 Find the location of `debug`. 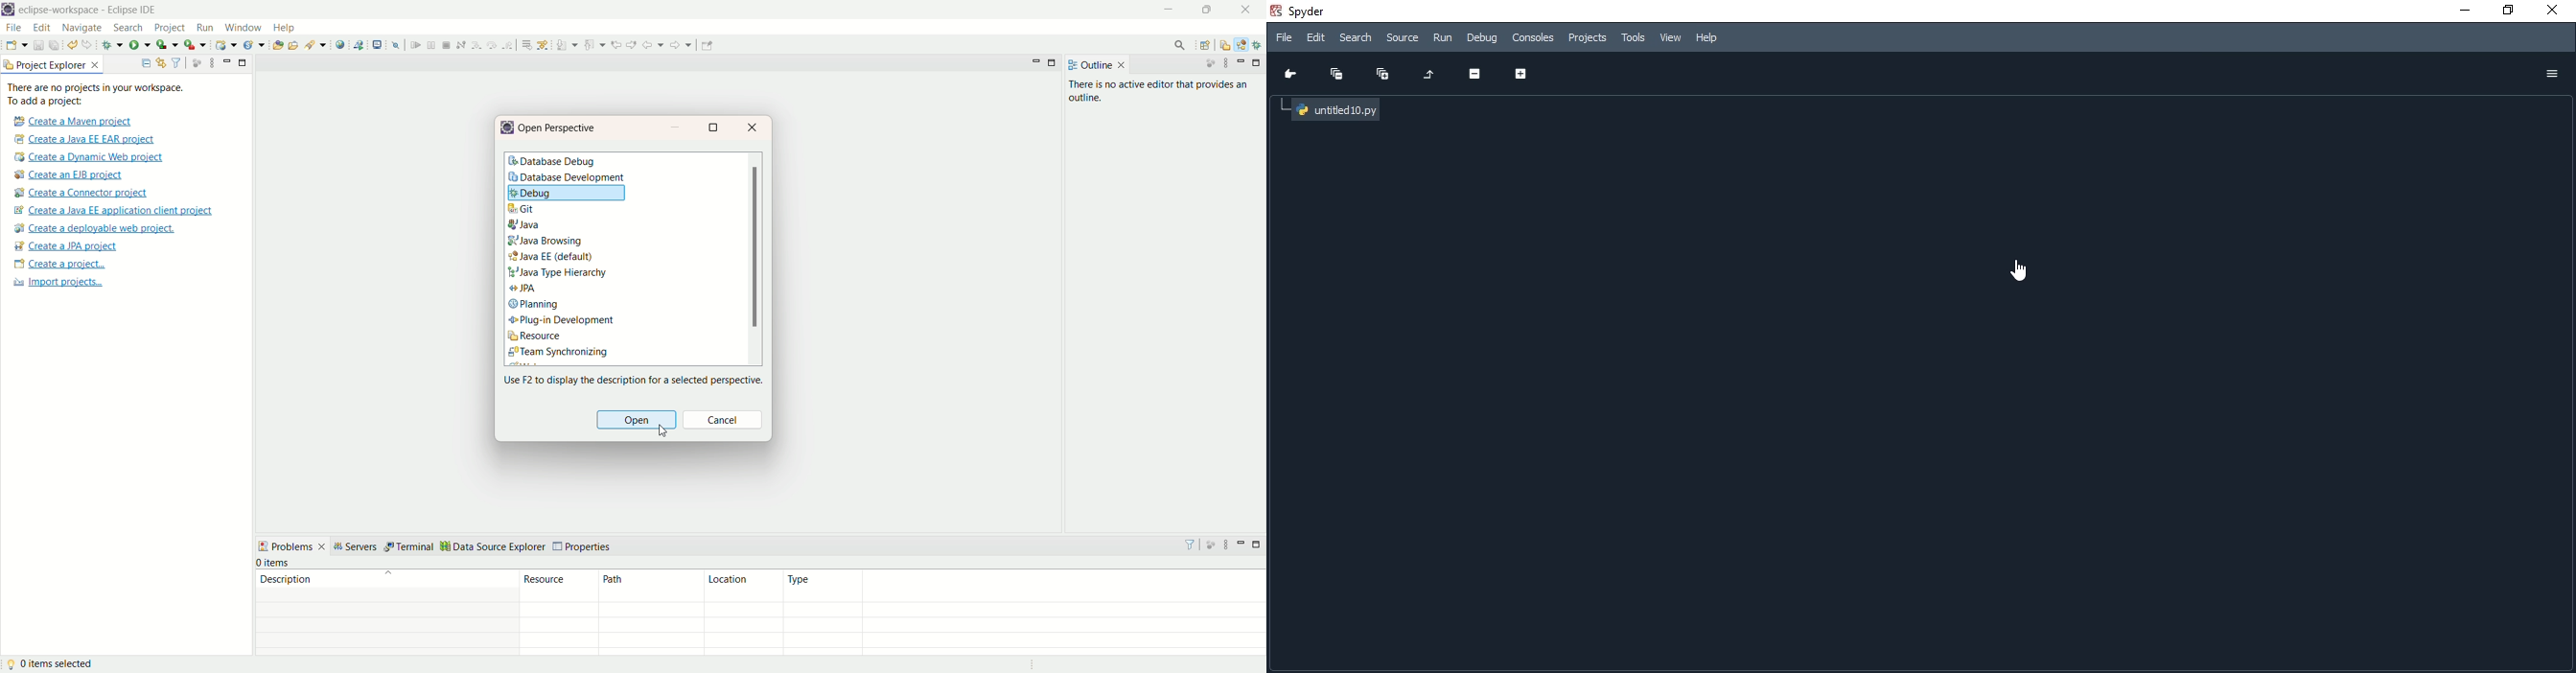

debug is located at coordinates (113, 45).